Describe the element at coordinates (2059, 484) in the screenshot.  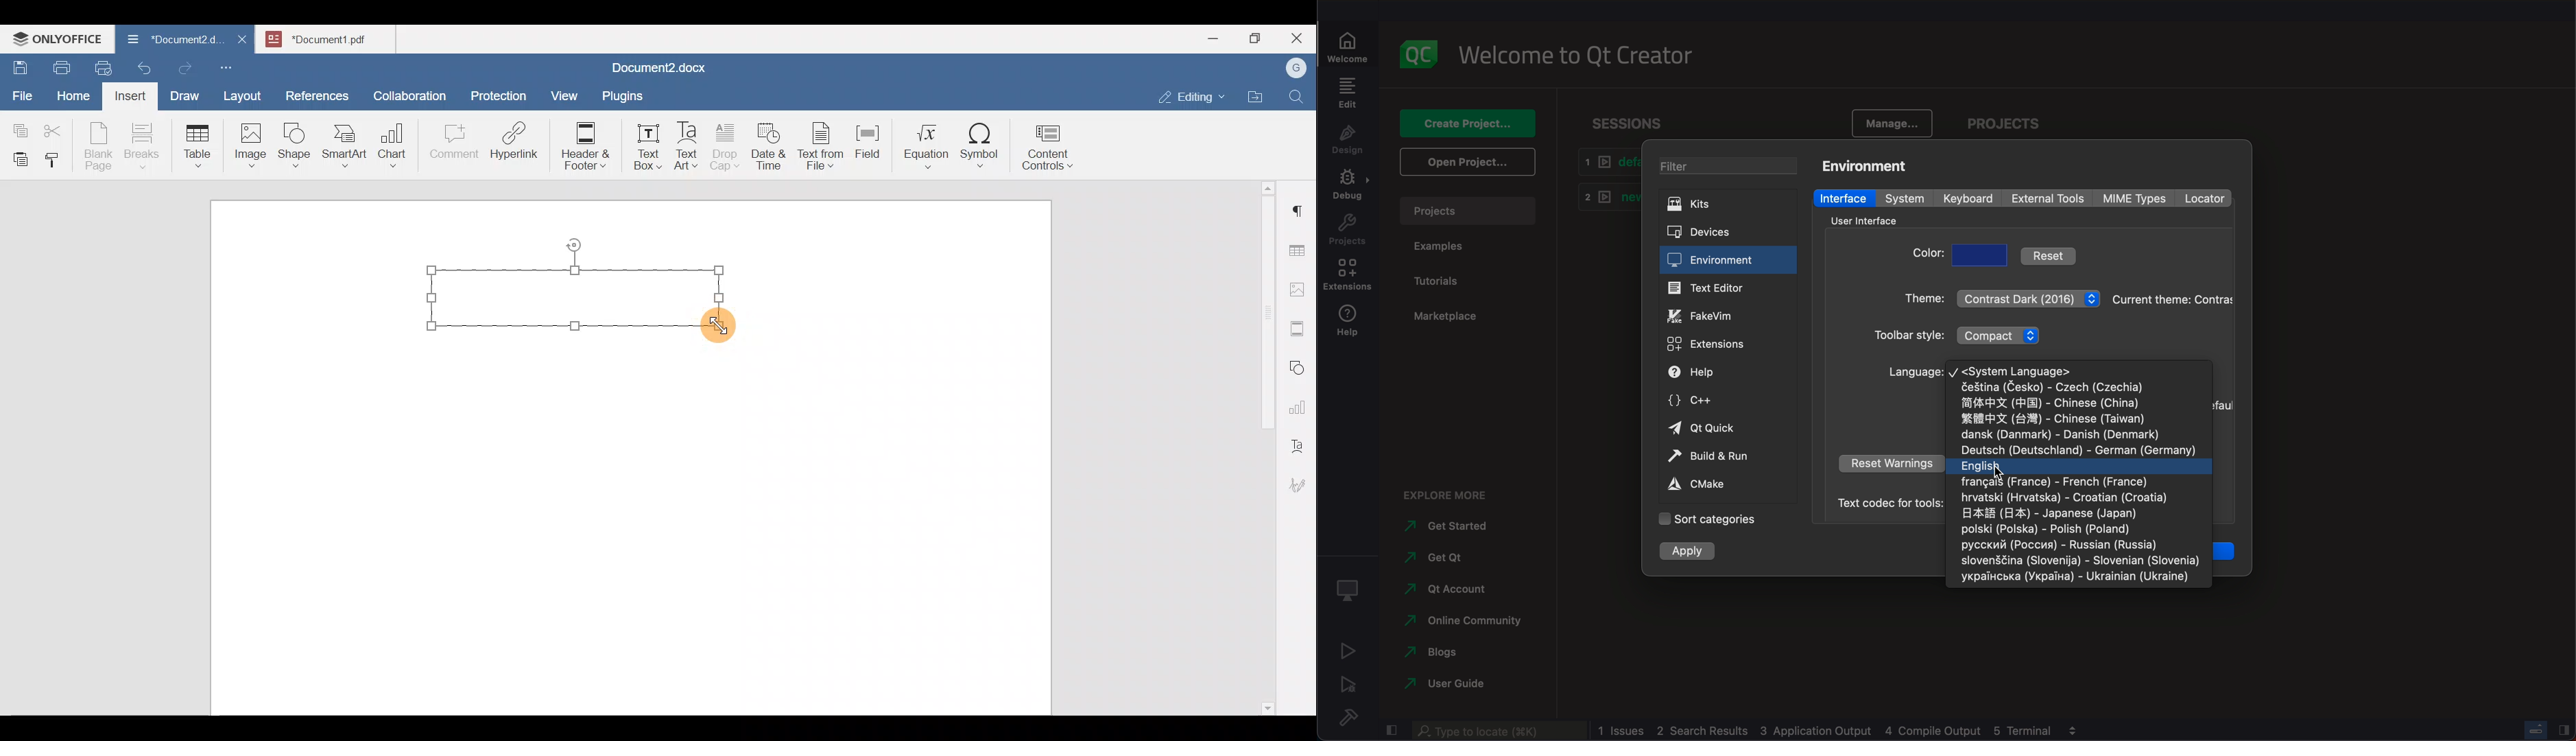
I see `france` at that location.